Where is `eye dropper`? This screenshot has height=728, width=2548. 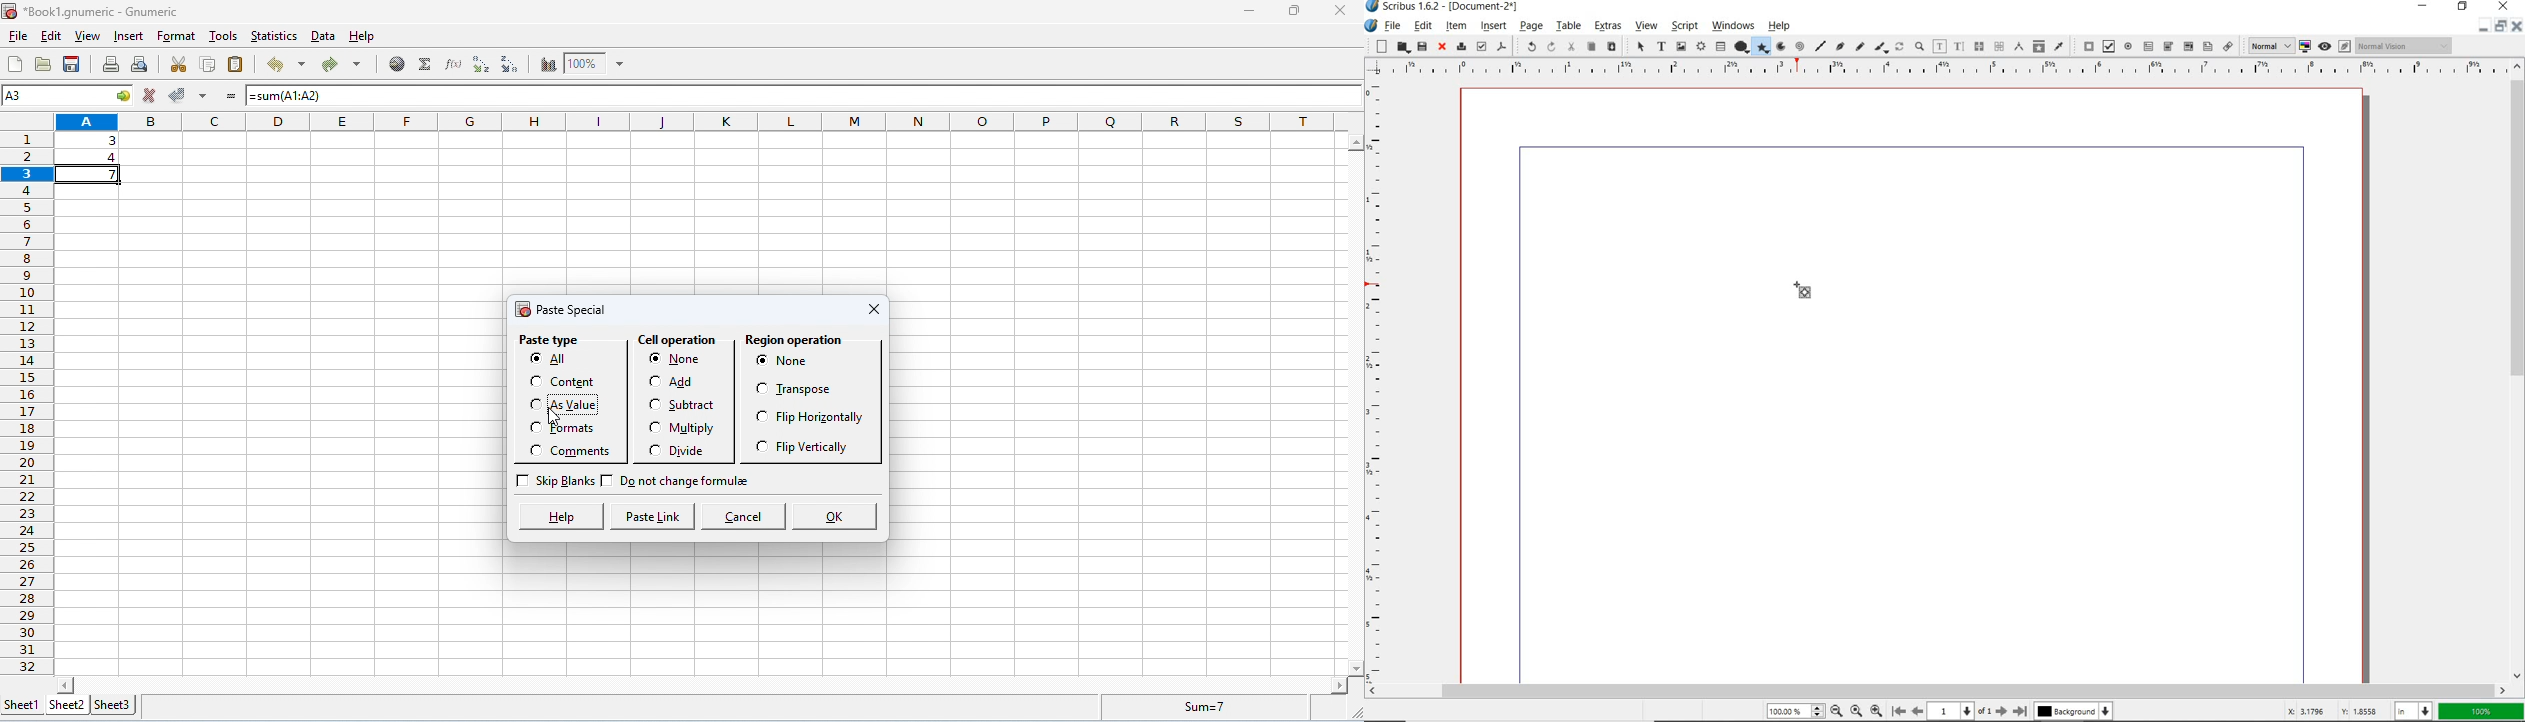 eye dropper is located at coordinates (2060, 46).